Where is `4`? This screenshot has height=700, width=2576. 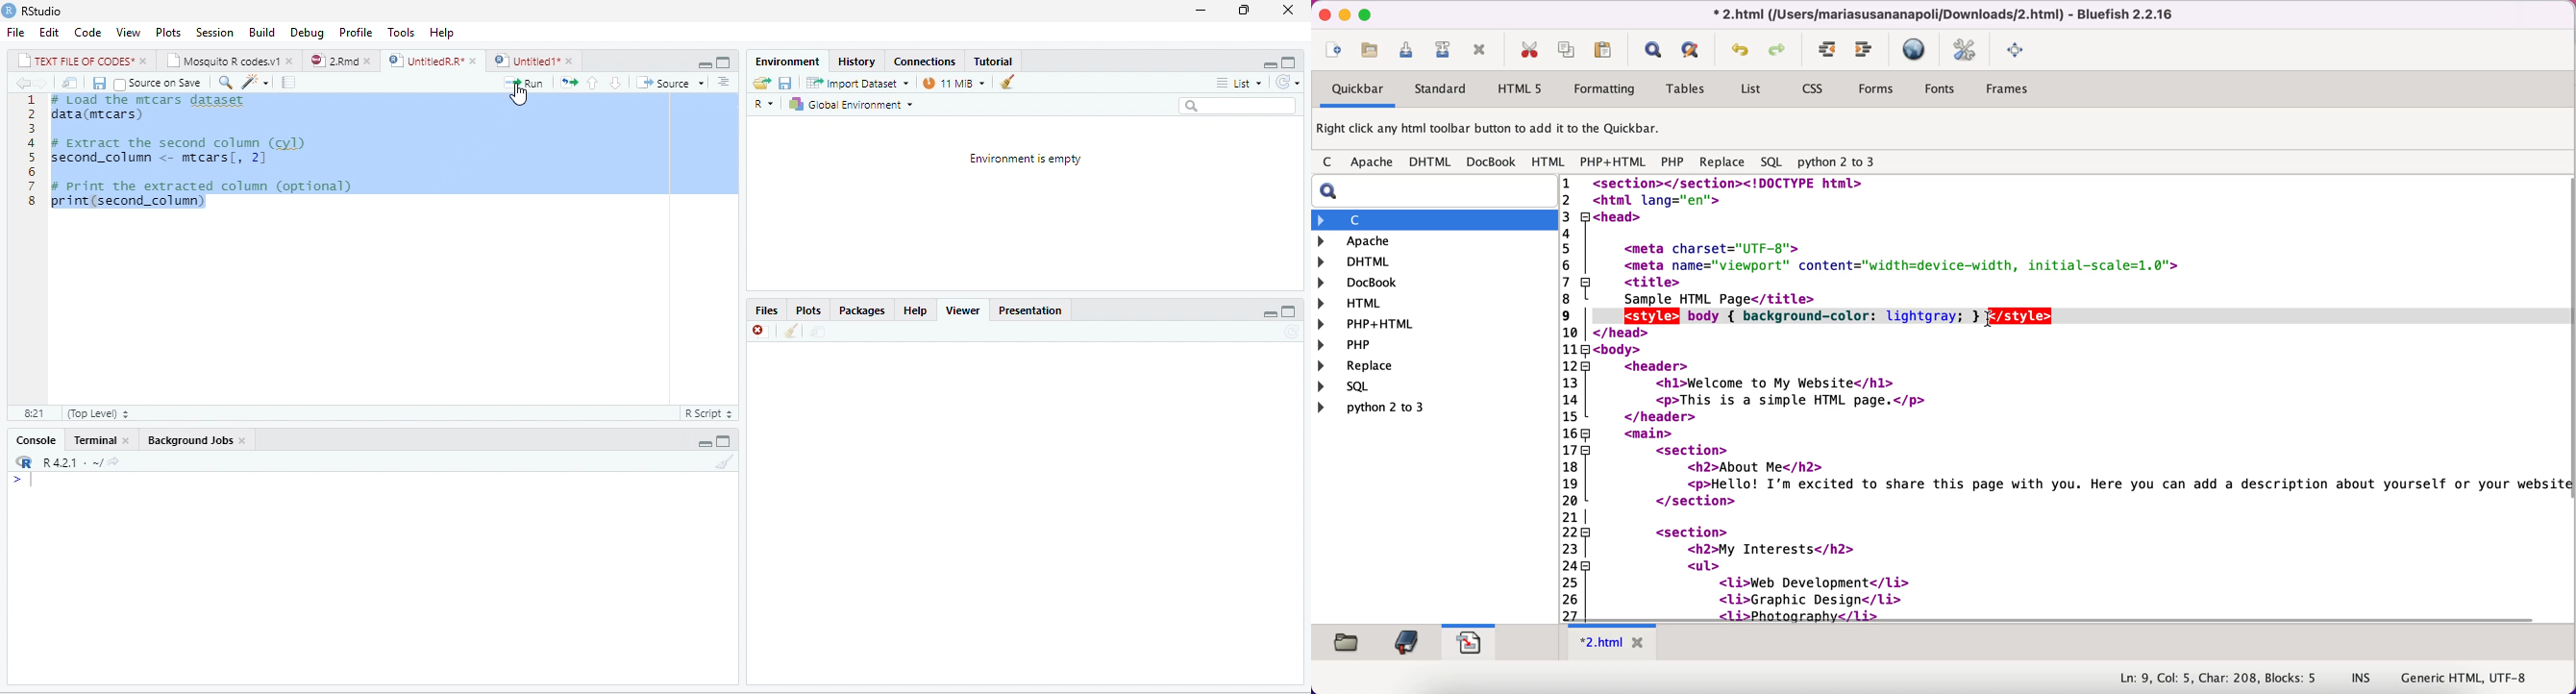 4 is located at coordinates (31, 143).